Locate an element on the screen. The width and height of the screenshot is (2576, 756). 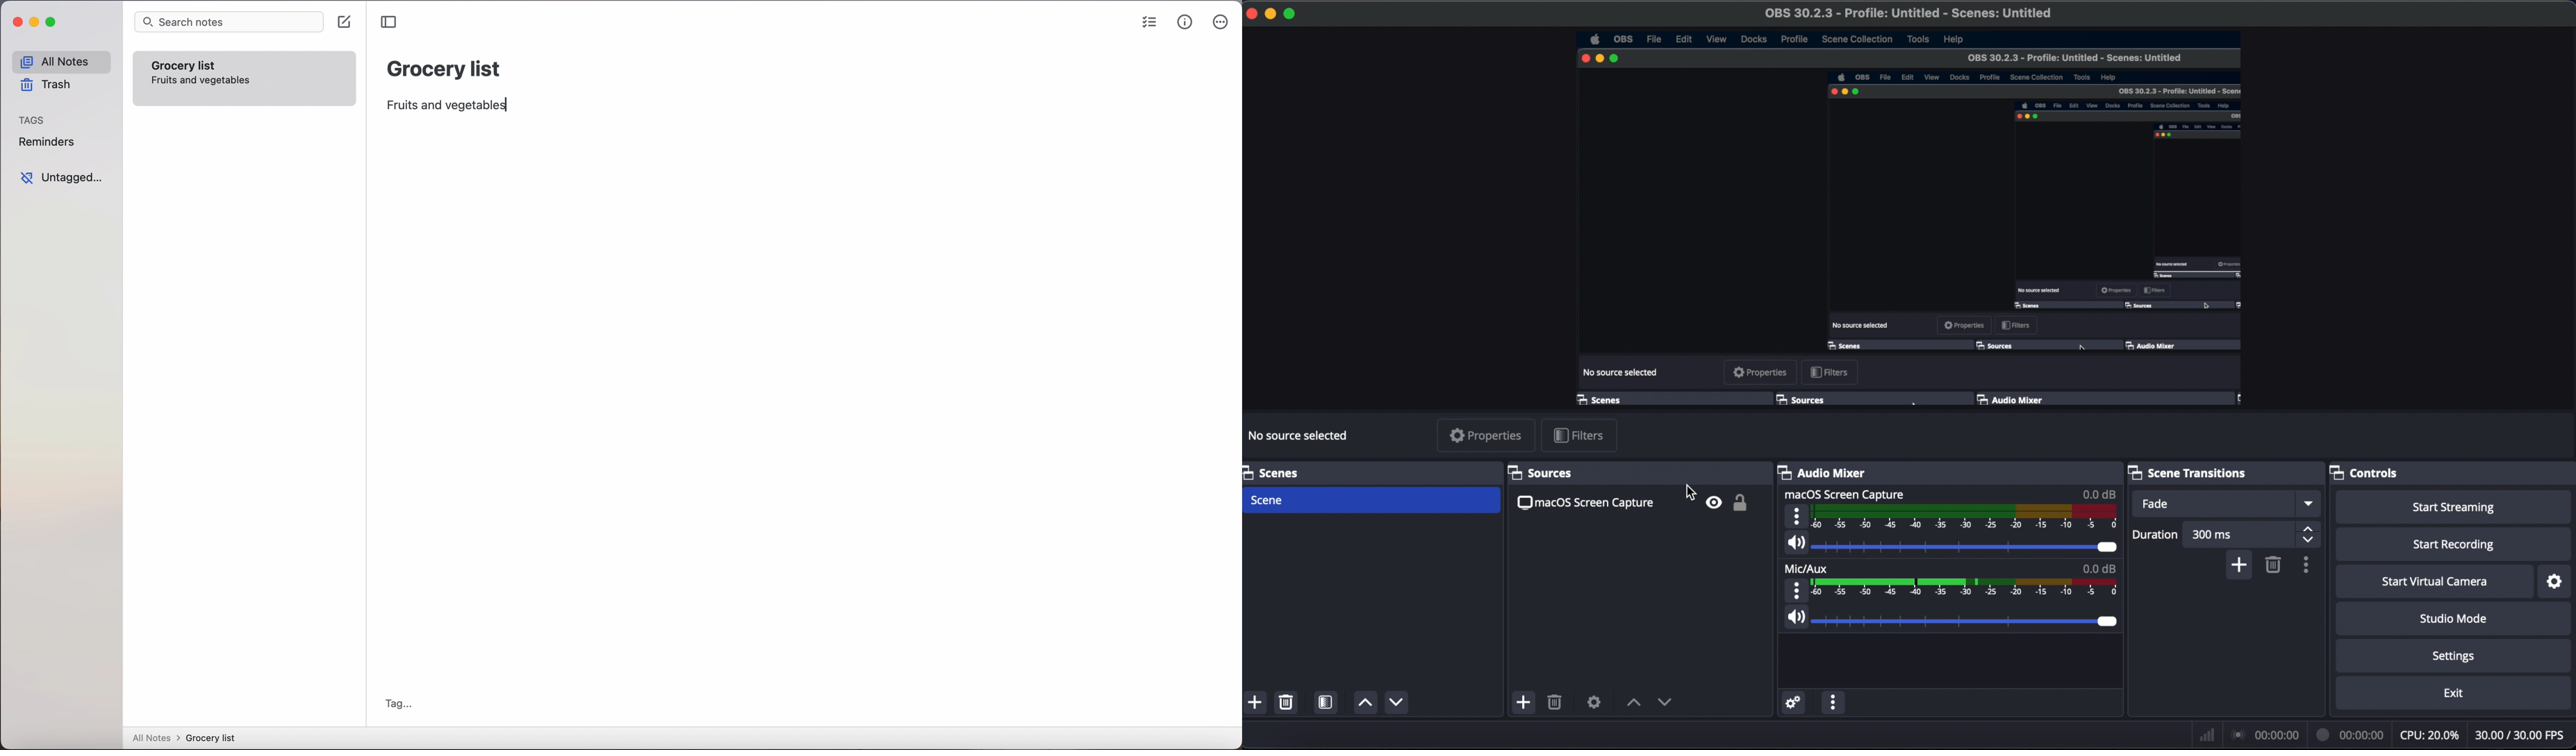
advanced audio properties is located at coordinates (1794, 703).